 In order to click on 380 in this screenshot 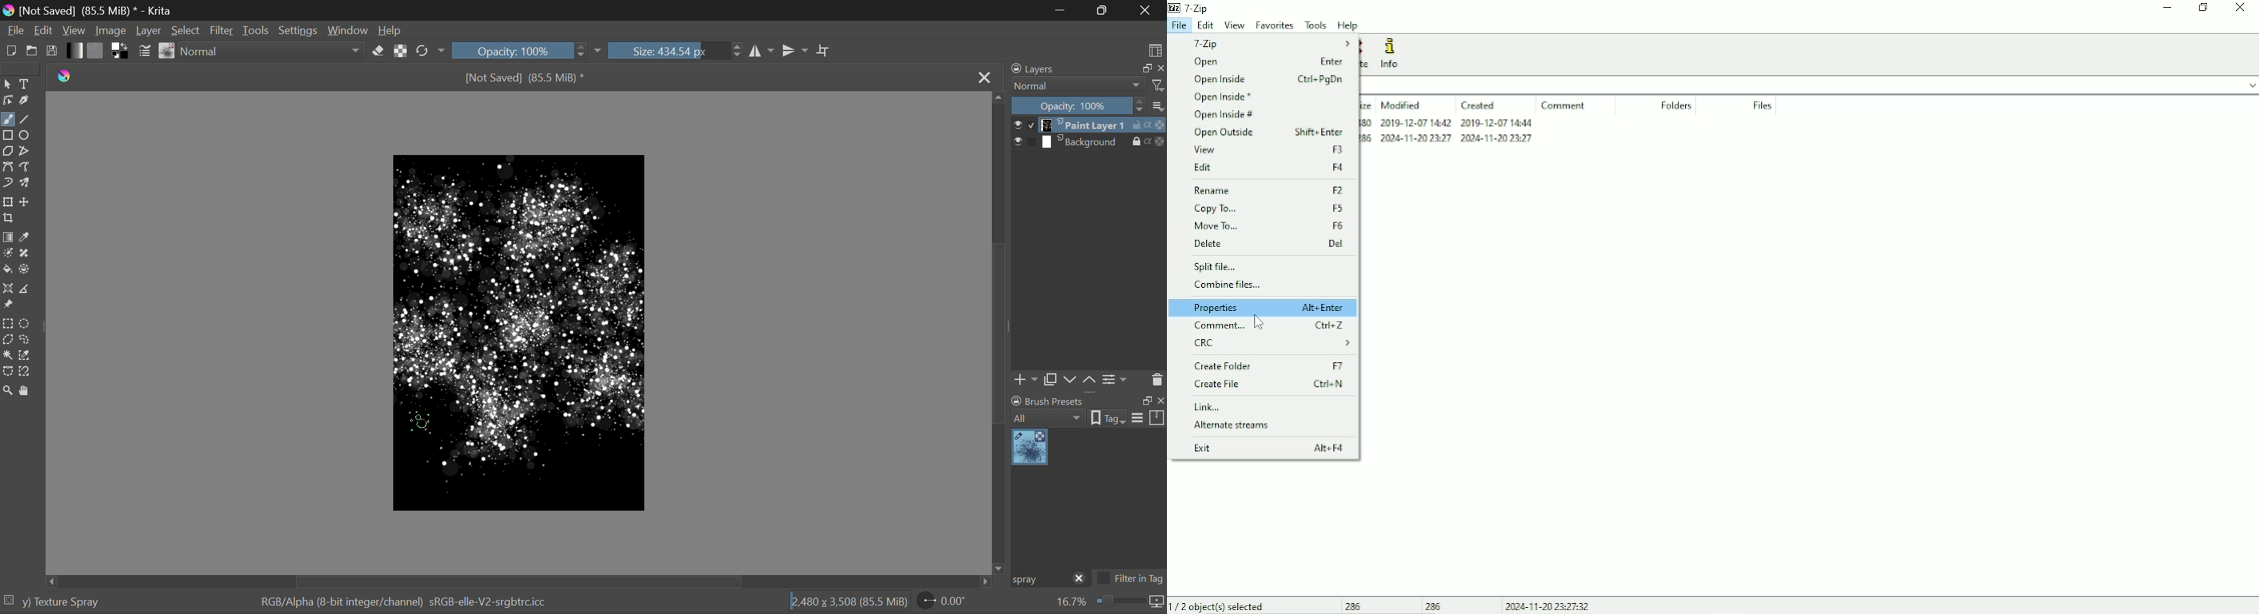, I will do `click(1367, 122)`.